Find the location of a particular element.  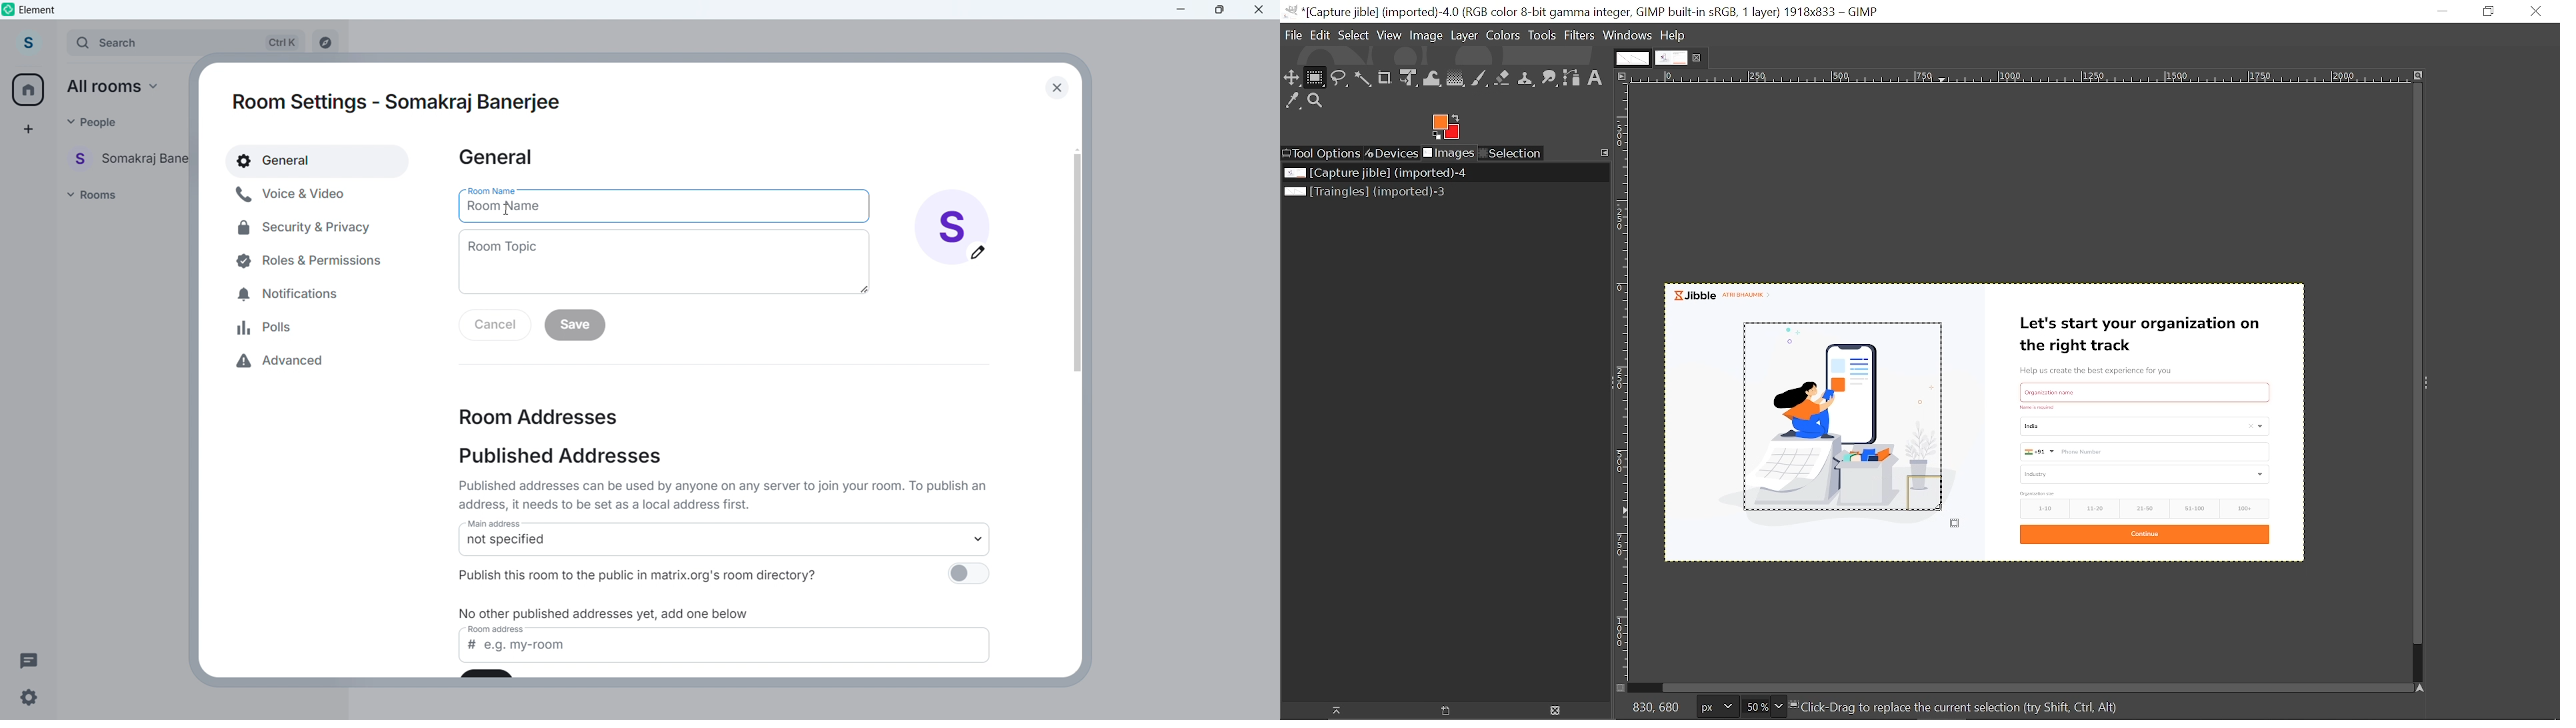

cursor is located at coordinates (1945, 518).